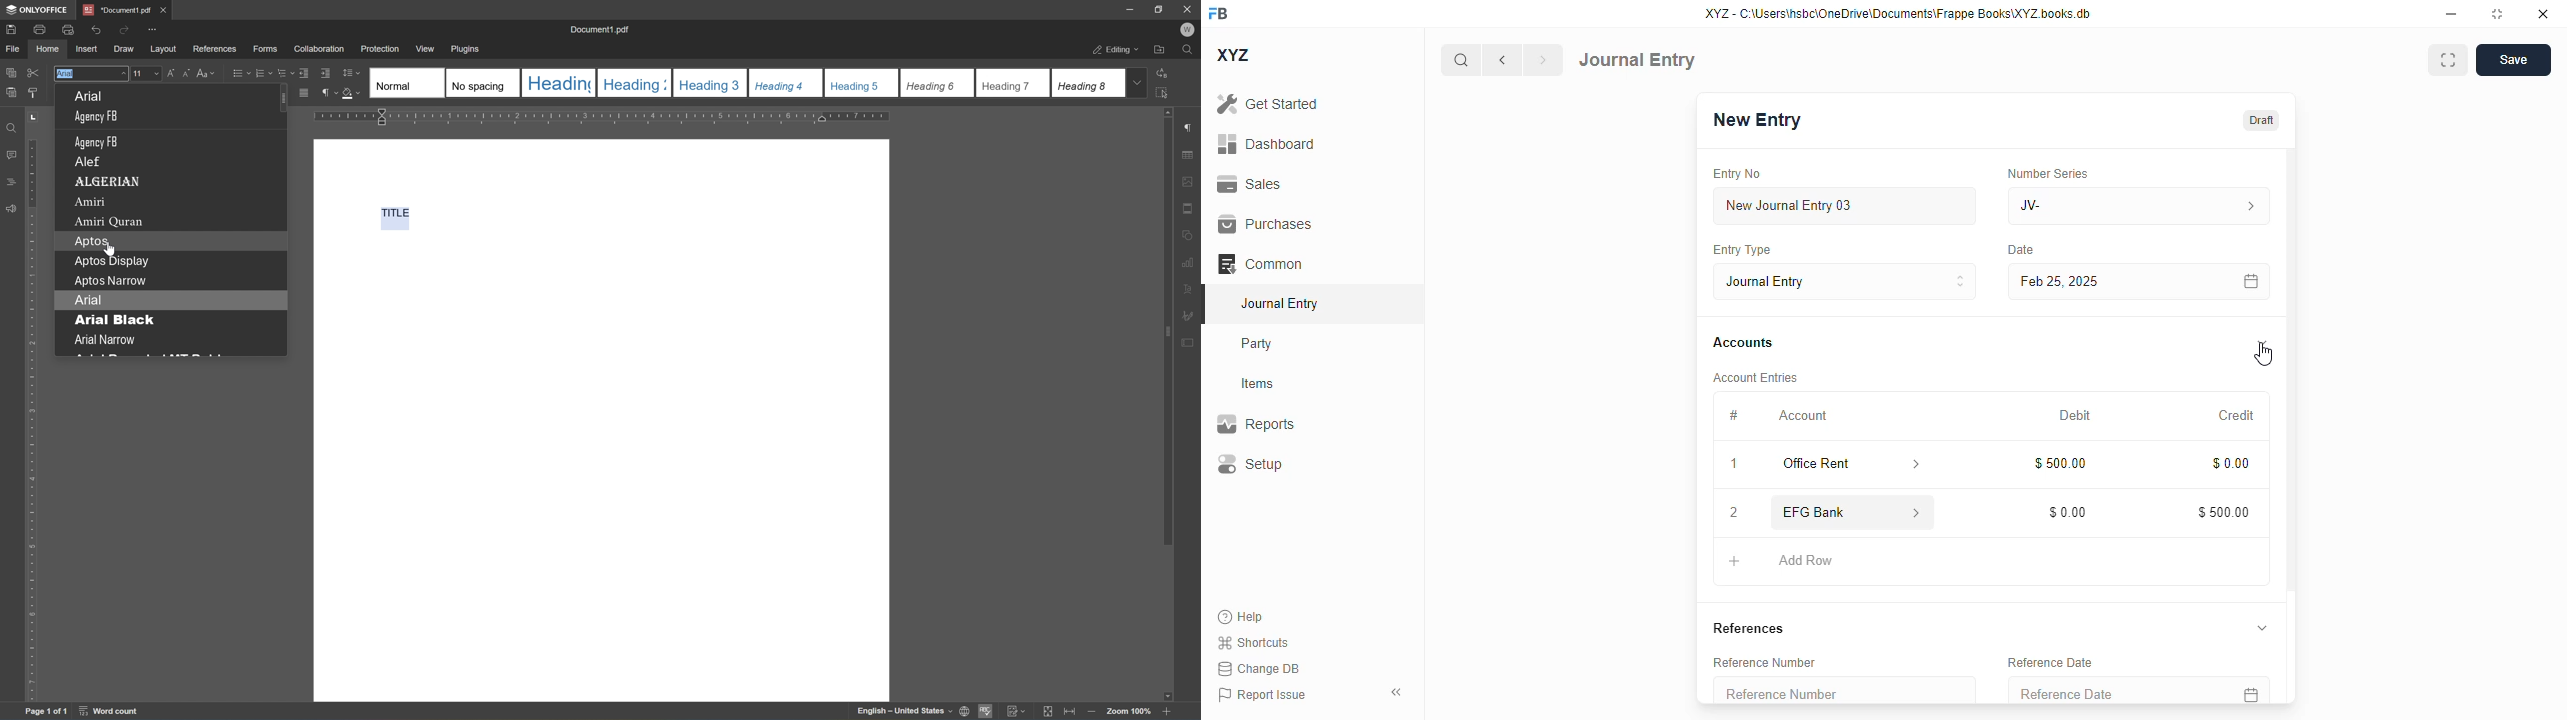 This screenshot has width=2576, height=728. I want to click on toggle sidebar, so click(1398, 692).